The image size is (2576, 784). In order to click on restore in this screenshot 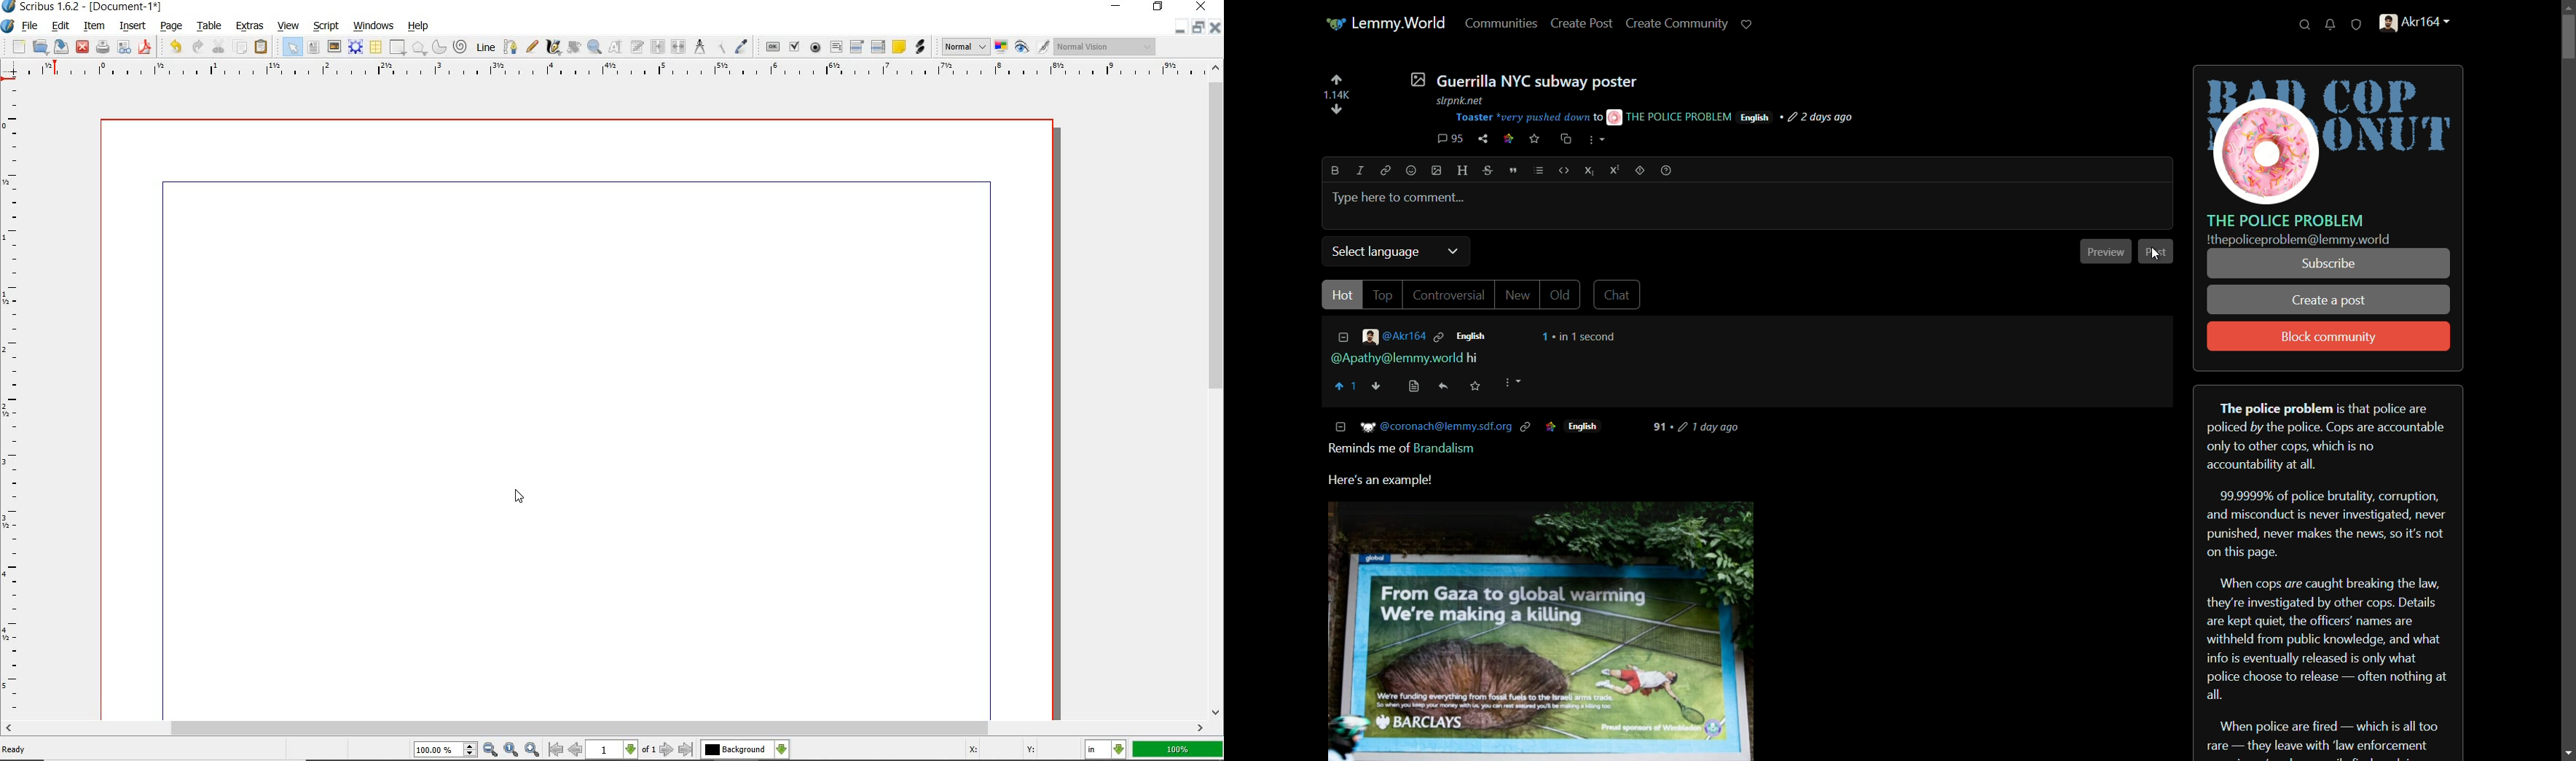, I will do `click(1199, 29)`.